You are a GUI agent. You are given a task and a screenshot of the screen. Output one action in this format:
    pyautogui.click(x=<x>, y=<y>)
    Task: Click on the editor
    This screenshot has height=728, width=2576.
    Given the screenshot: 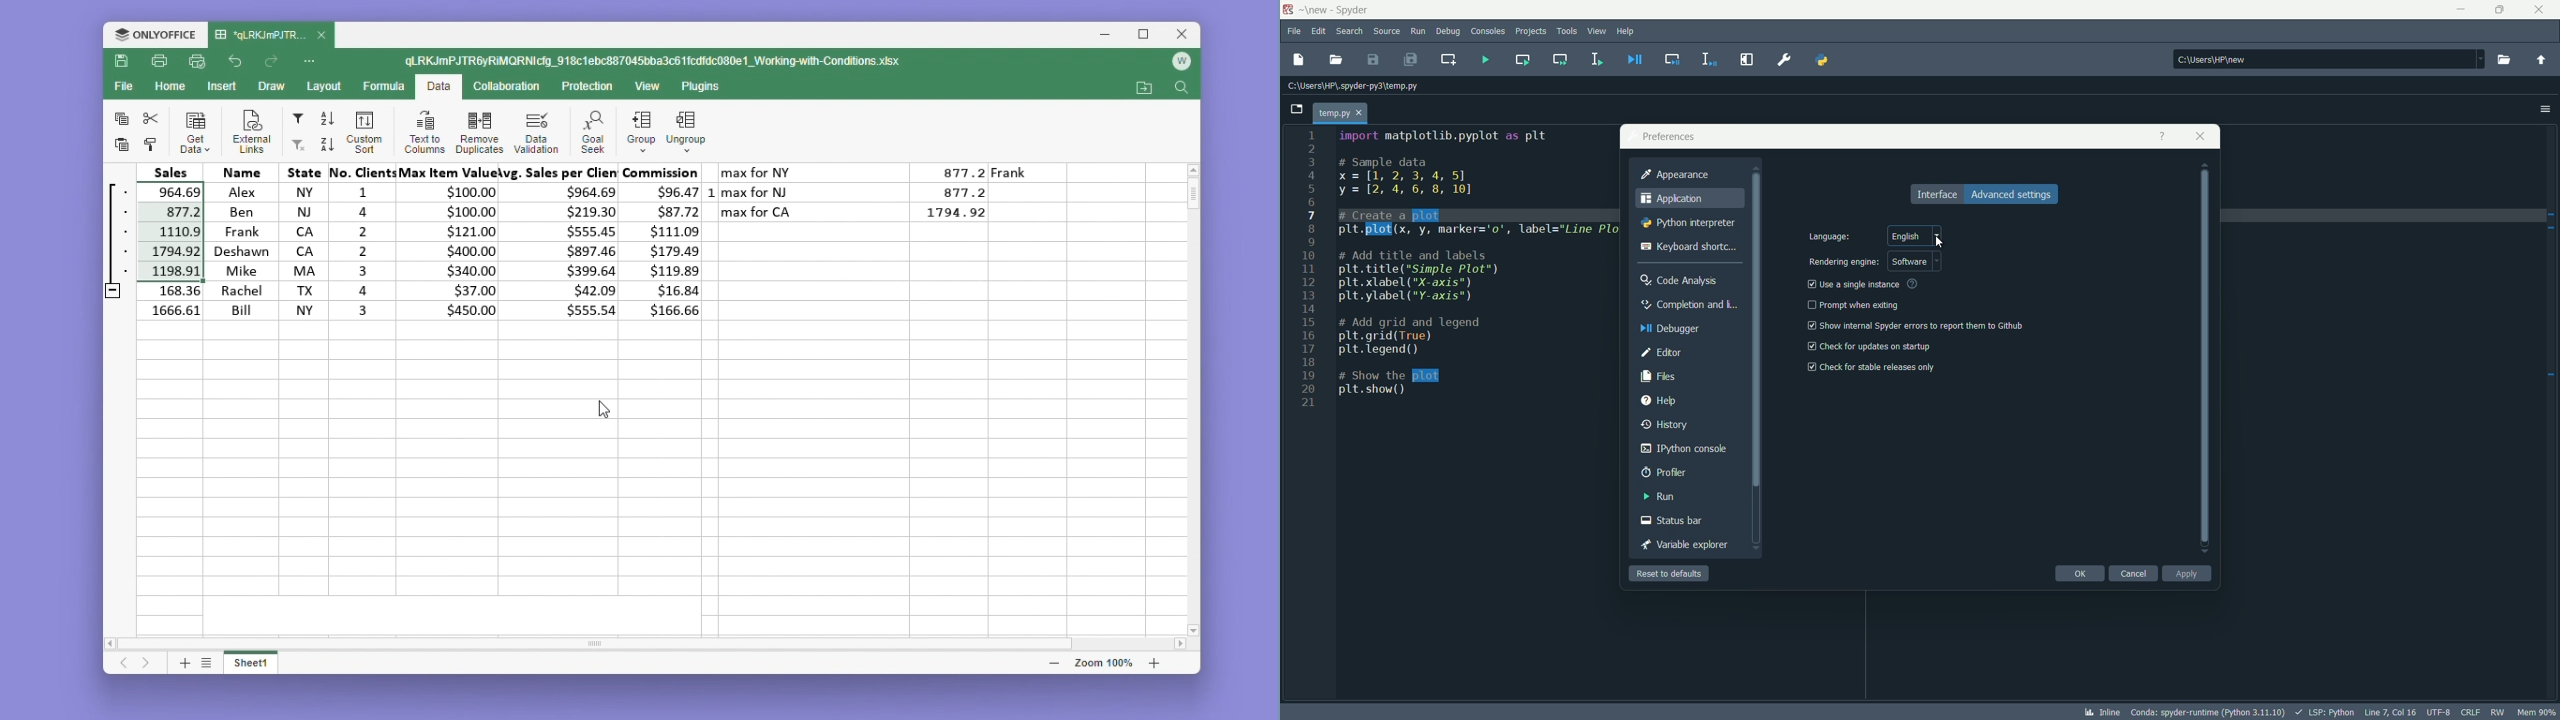 What is the action you would take?
    pyautogui.click(x=1663, y=353)
    